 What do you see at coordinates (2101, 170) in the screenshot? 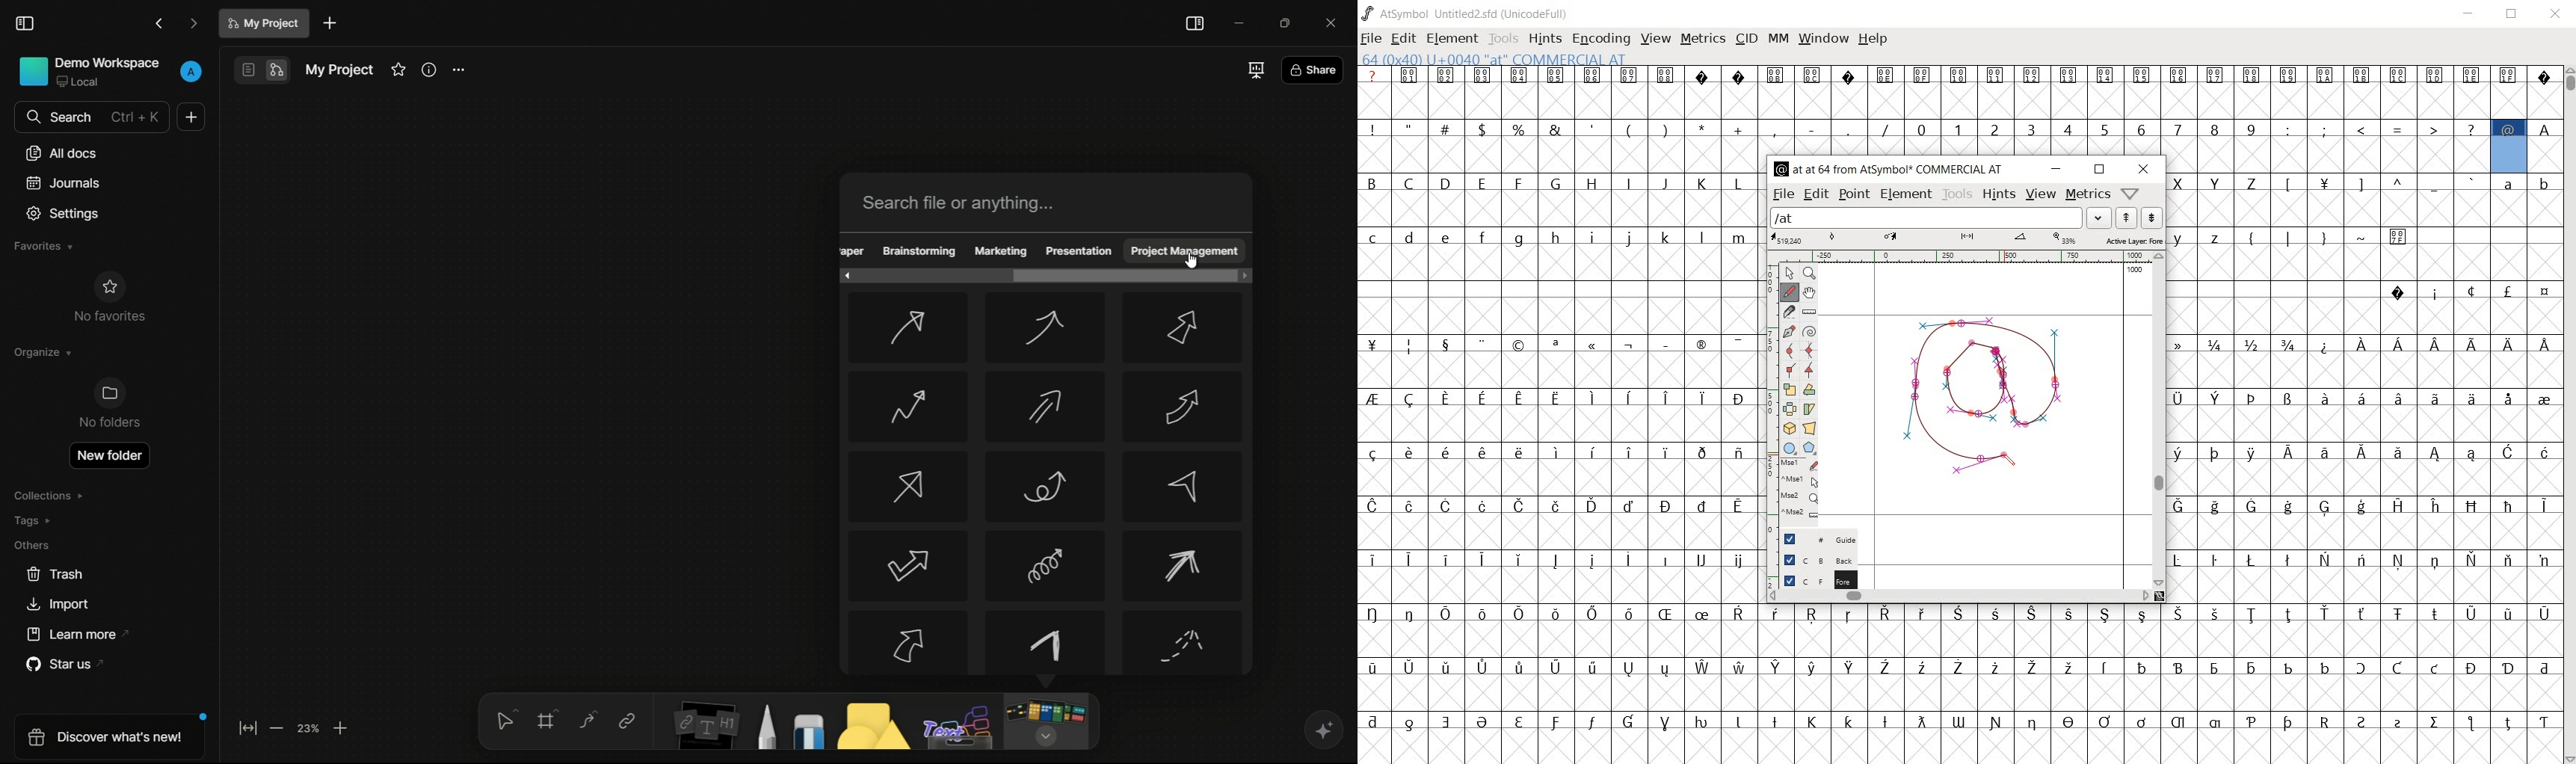
I see `restore down` at bounding box center [2101, 170].